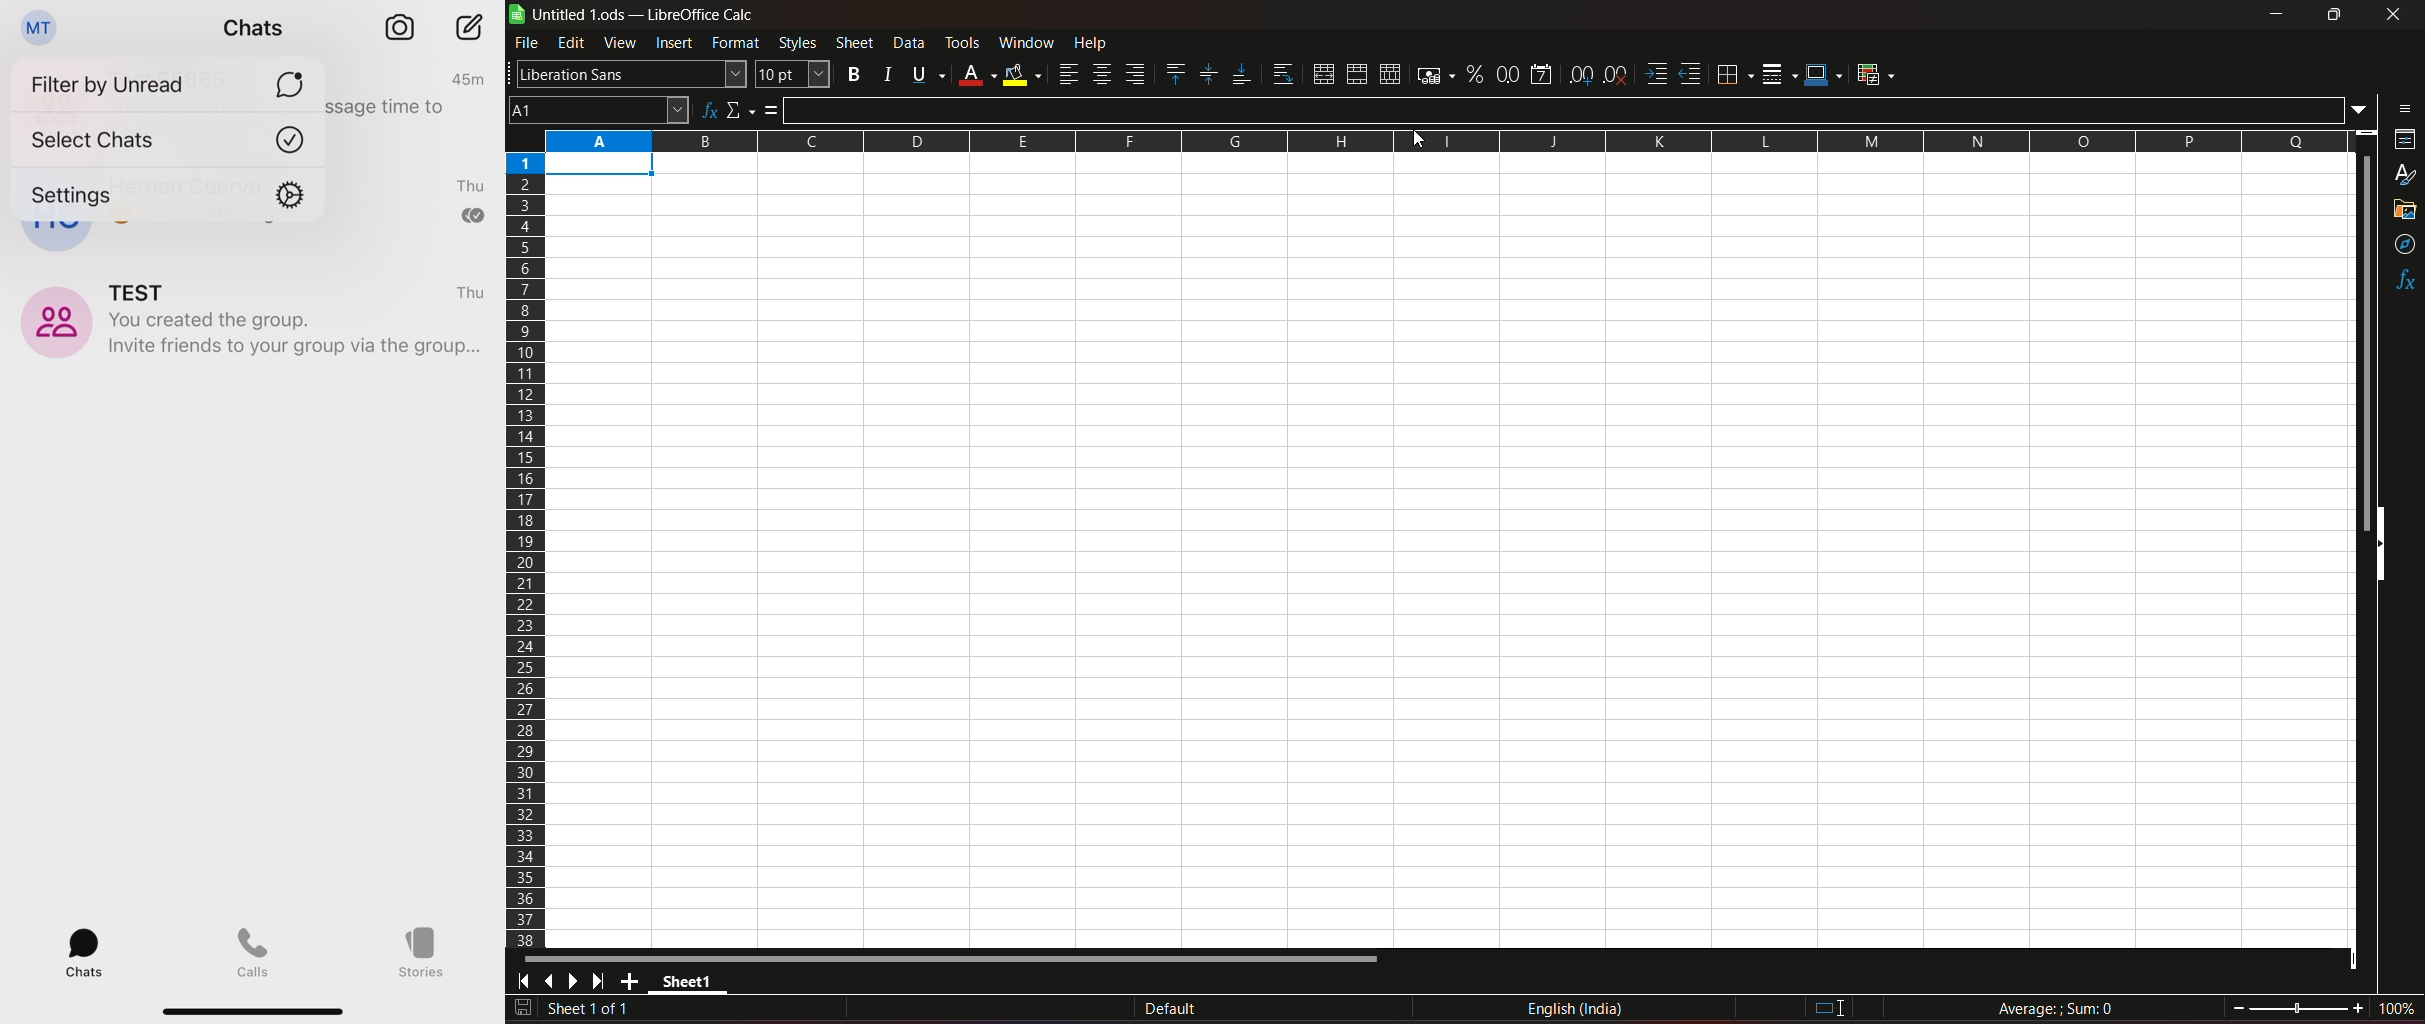 The image size is (2436, 1036). I want to click on libreoffice calc logo, so click(517, 16).